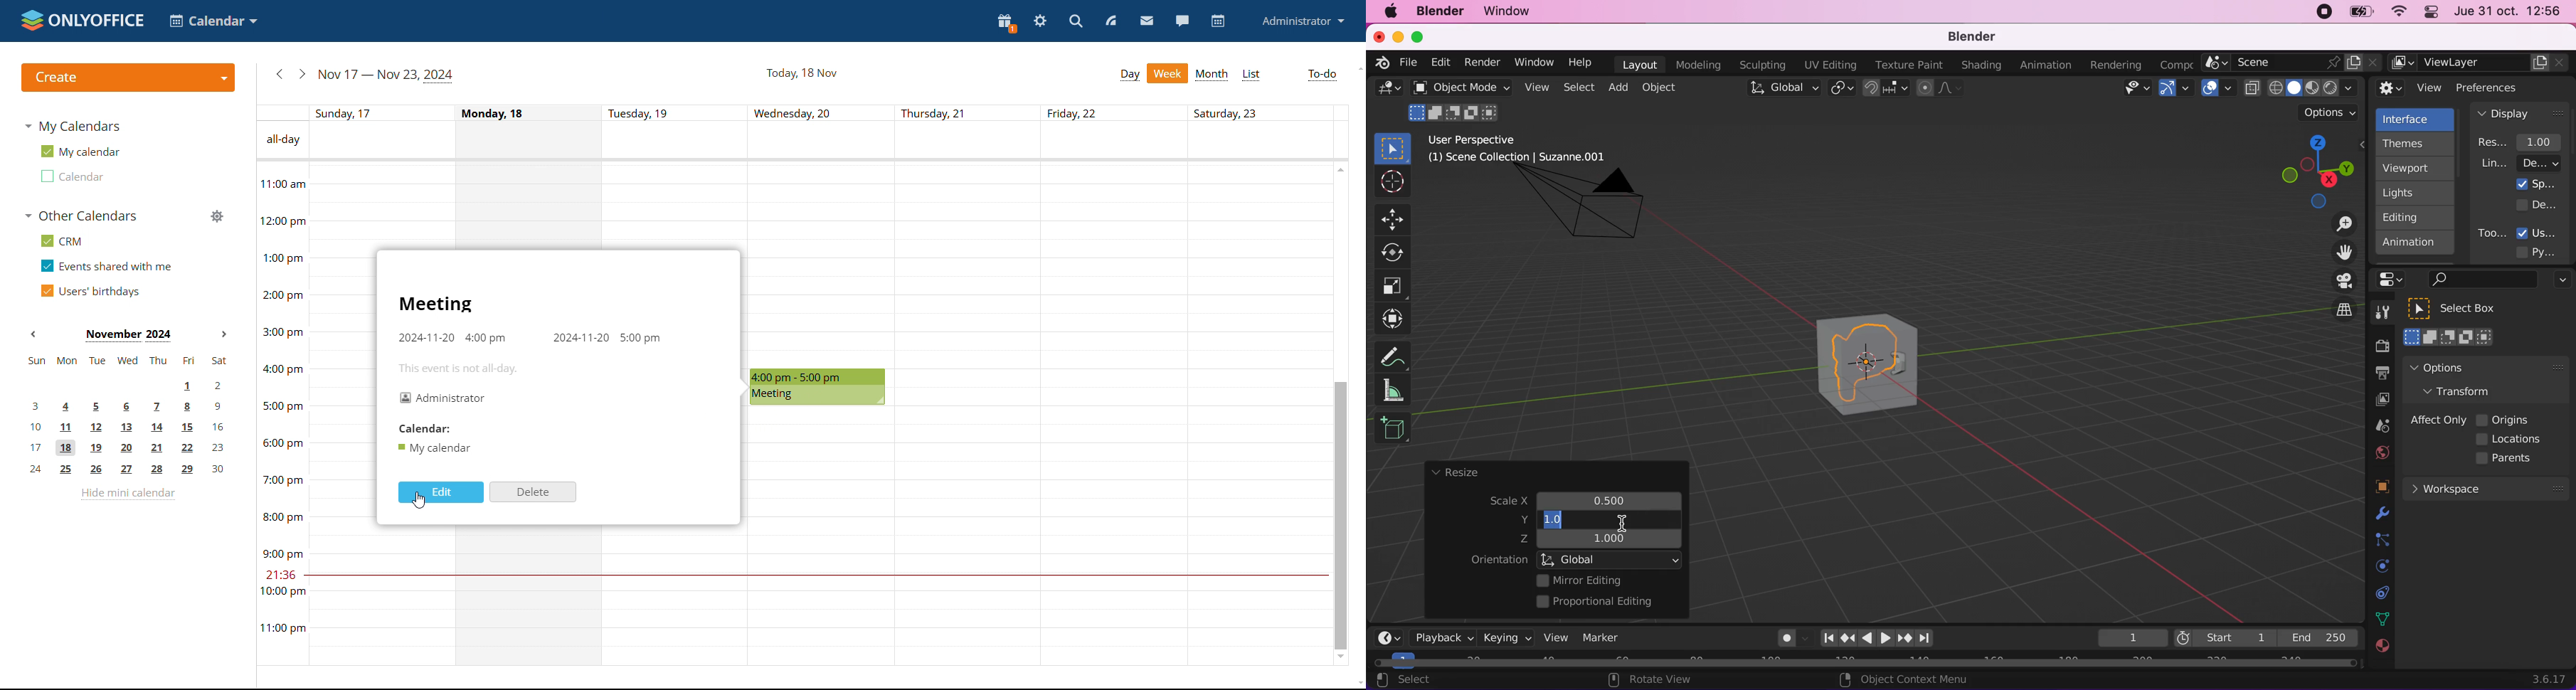  What do you see at coordinates (2048, 66) in the screenshot?
I see `animation` at bounding box center [2048, 66].